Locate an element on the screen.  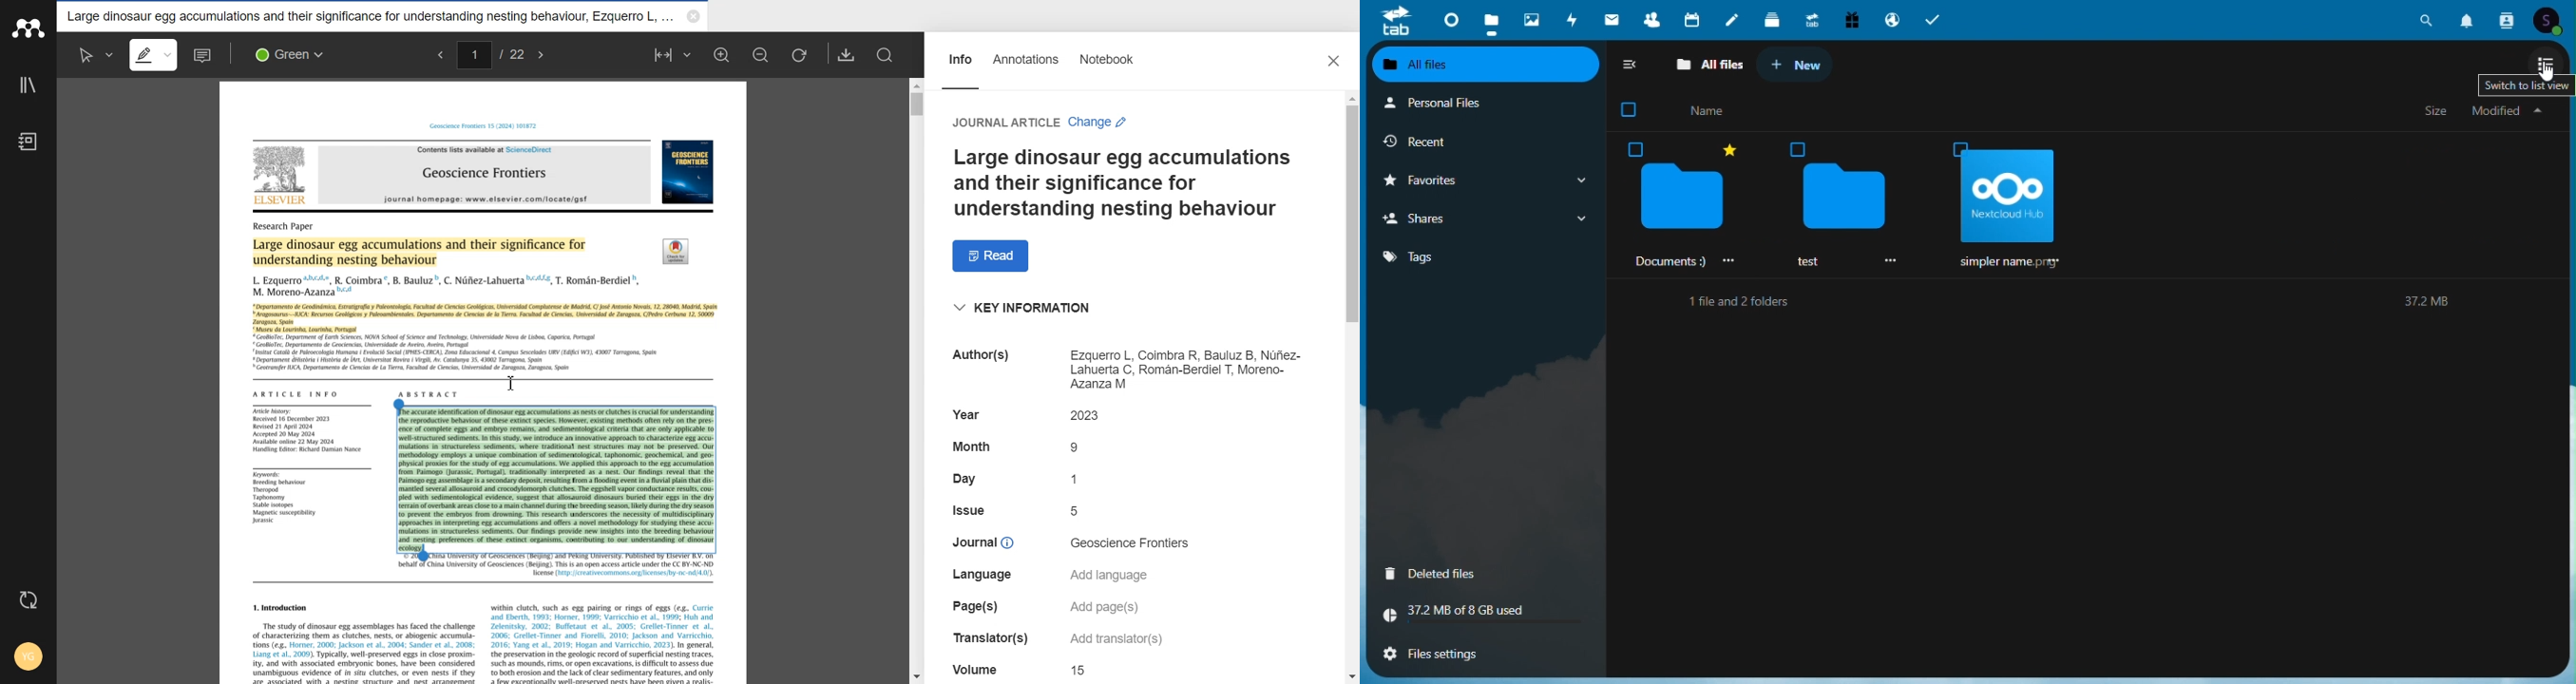
Storage is located at coordinates (1482, 615).